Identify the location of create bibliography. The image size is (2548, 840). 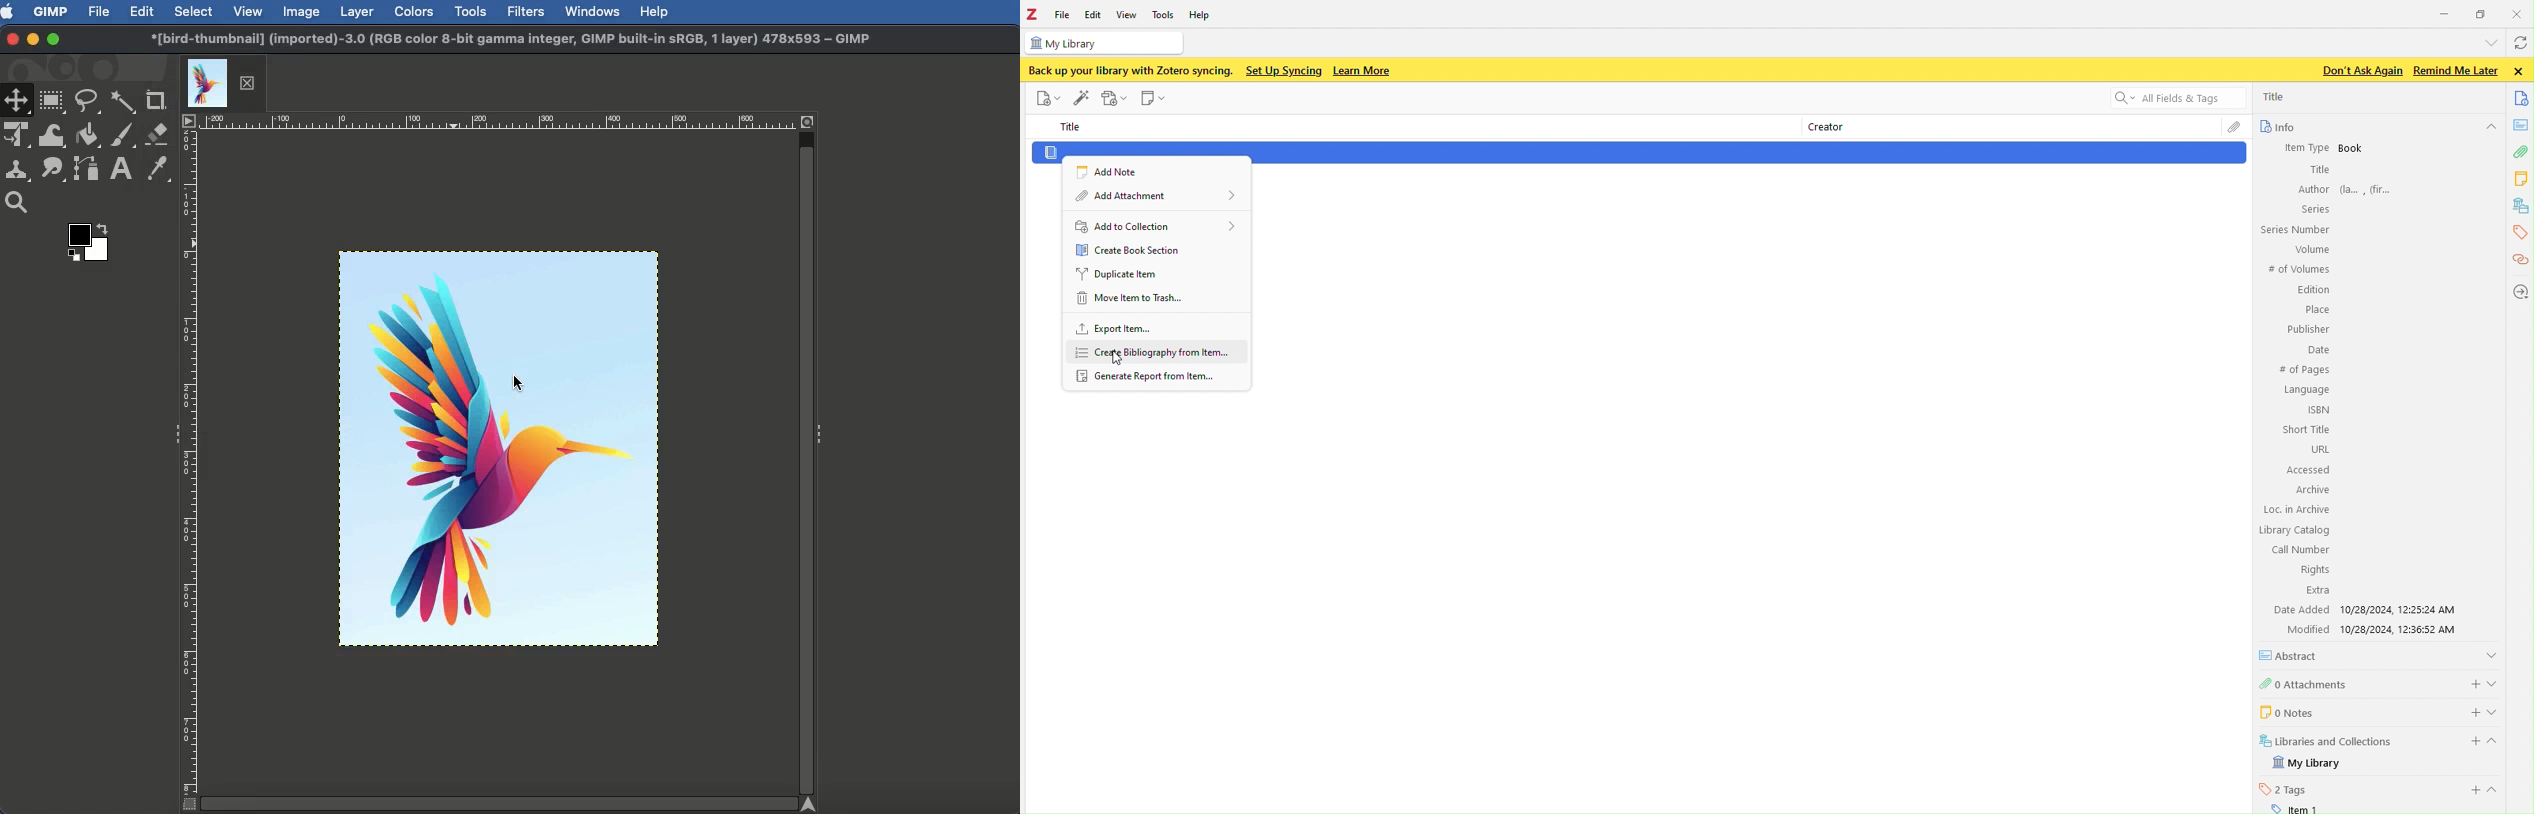
(1158, 353).